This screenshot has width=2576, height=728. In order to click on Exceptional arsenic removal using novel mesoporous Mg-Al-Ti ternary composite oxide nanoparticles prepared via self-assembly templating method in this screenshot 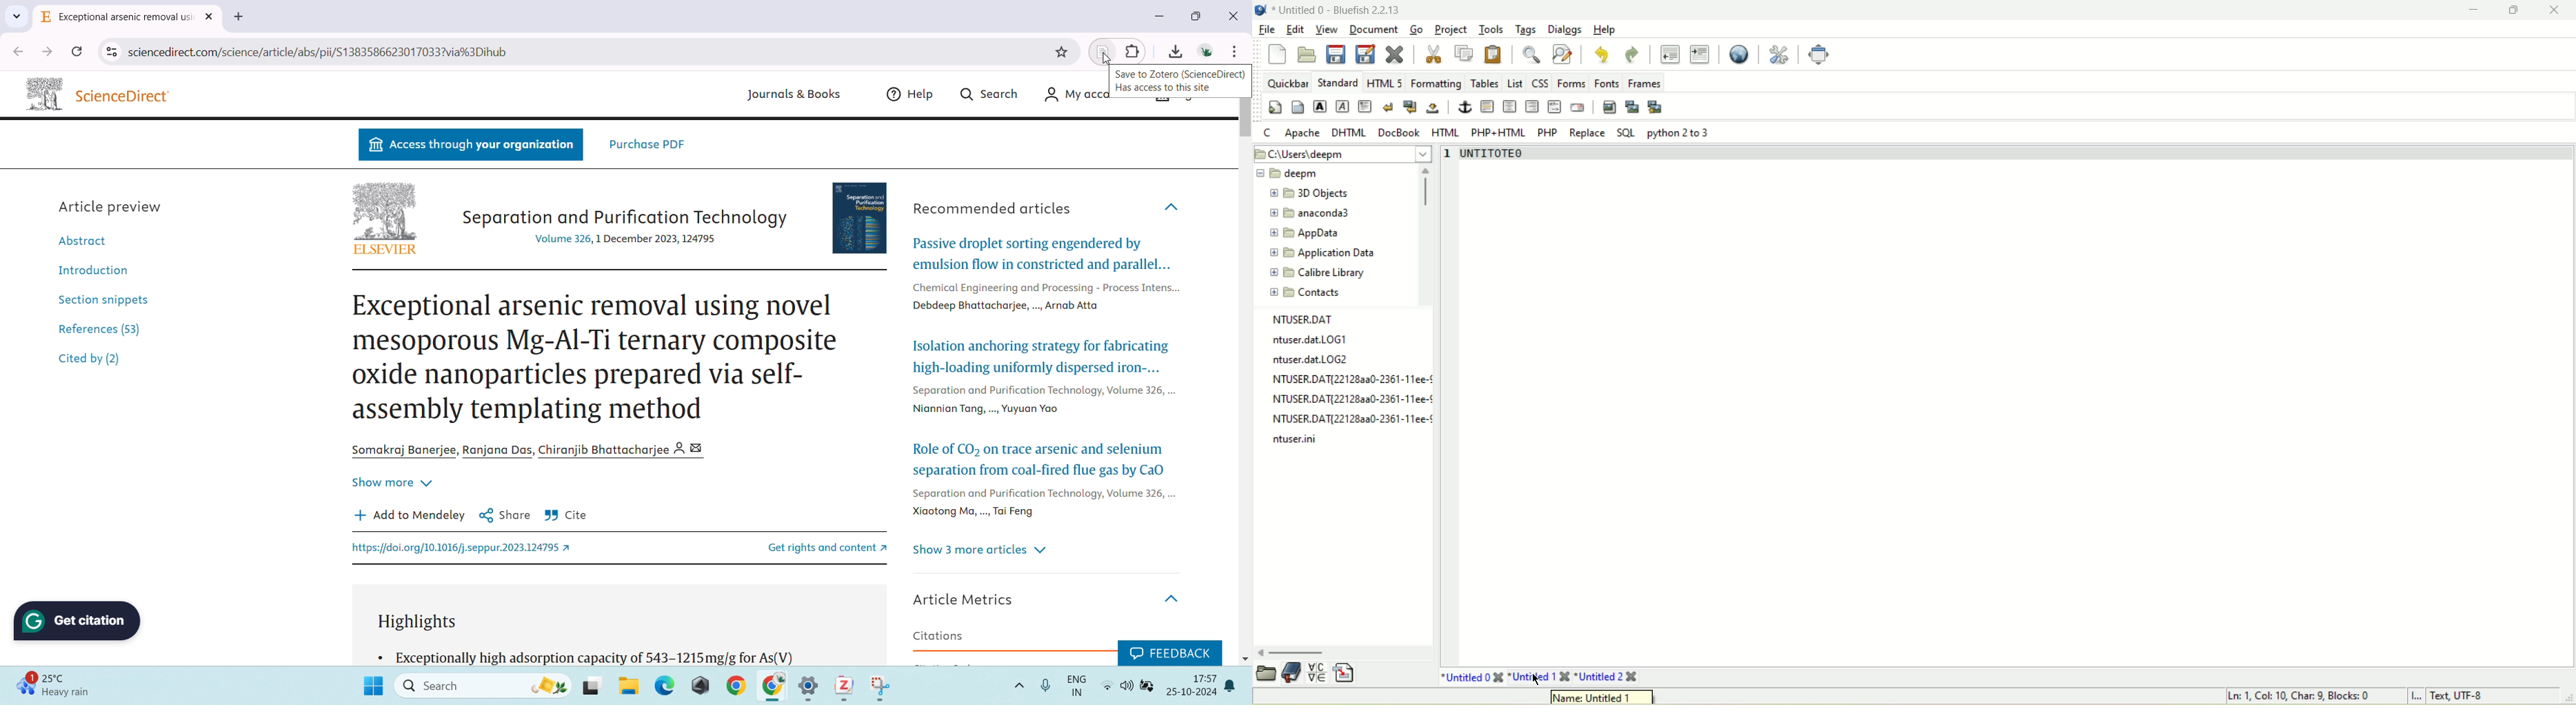, I will do `click(596, 358)`.